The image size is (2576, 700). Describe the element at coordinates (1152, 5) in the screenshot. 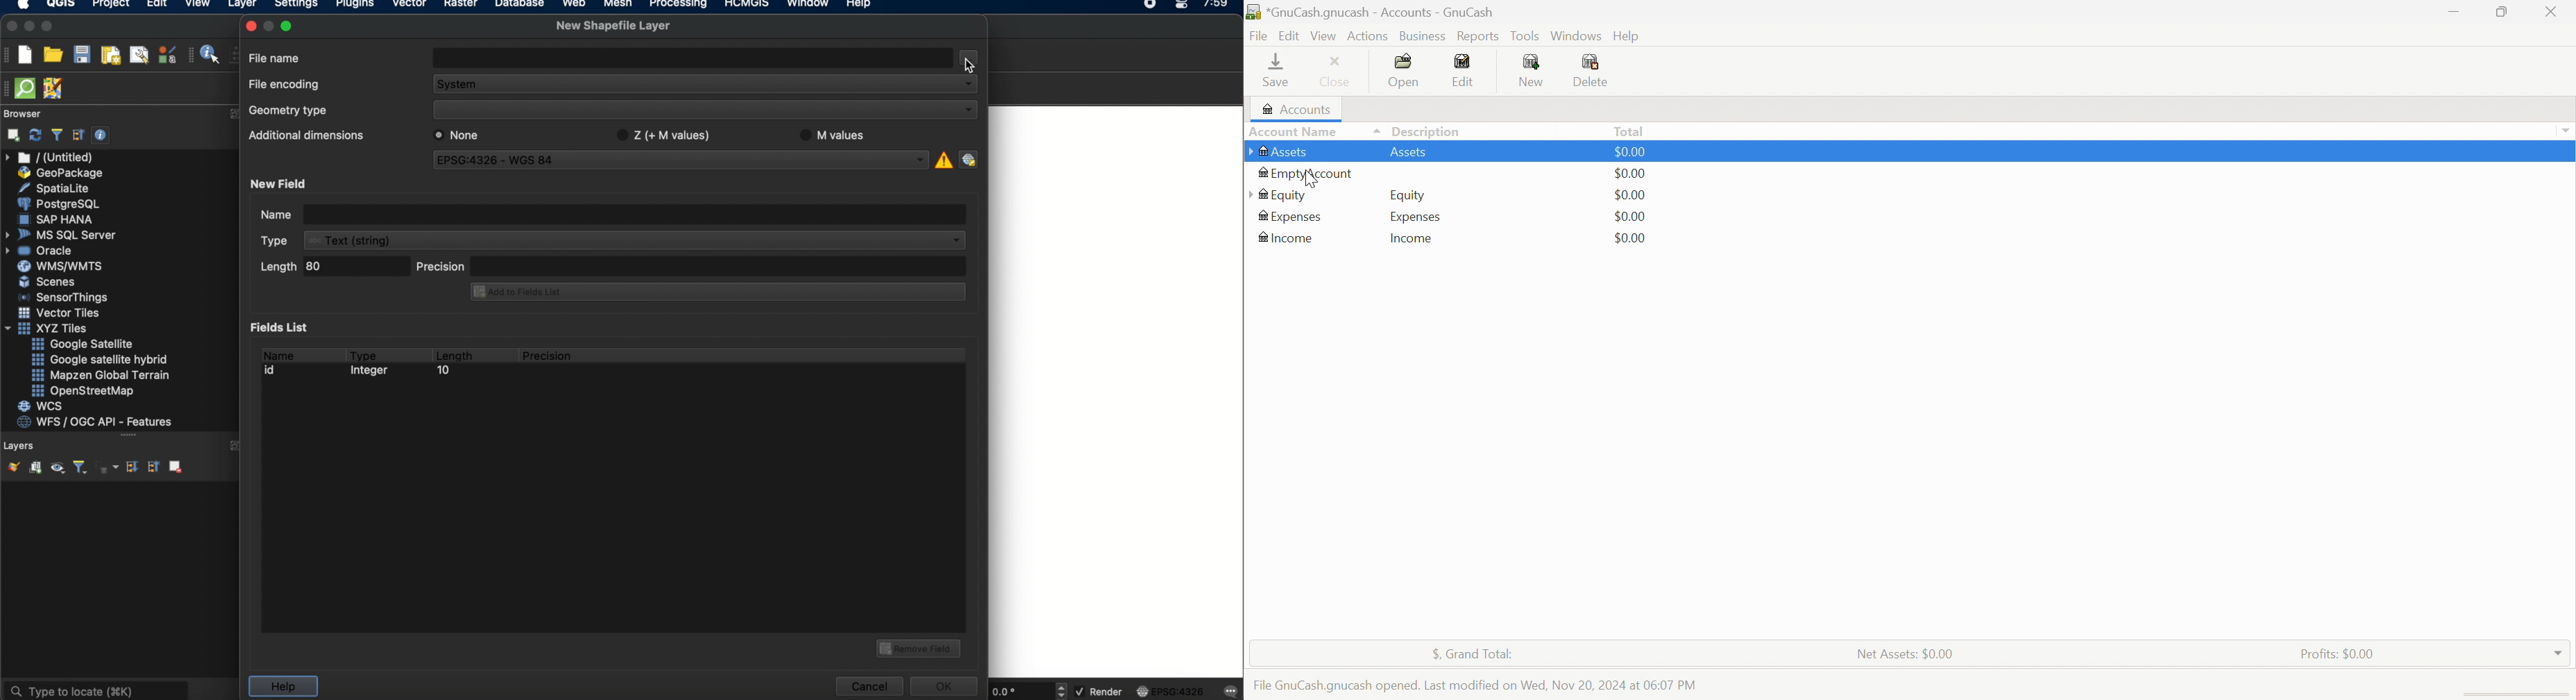

I see `recorder icon` at that location.